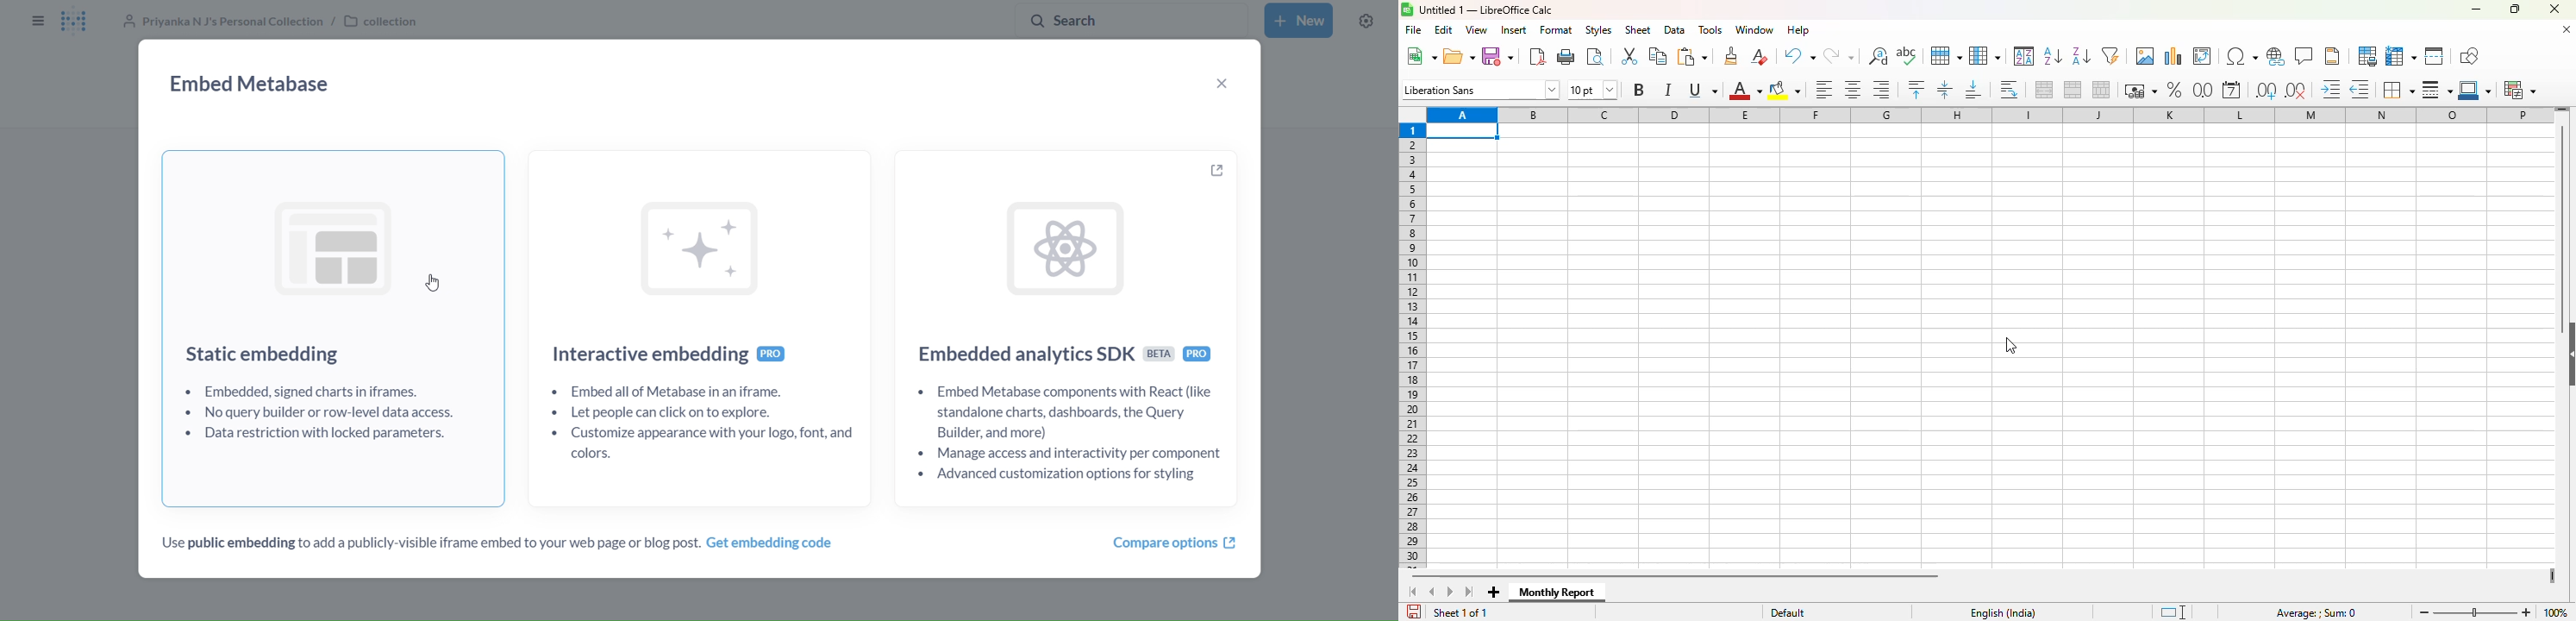  Describe the element at coordinates (1432, 593) in the screenshot. I see `scroll to previous sheet` at that location.